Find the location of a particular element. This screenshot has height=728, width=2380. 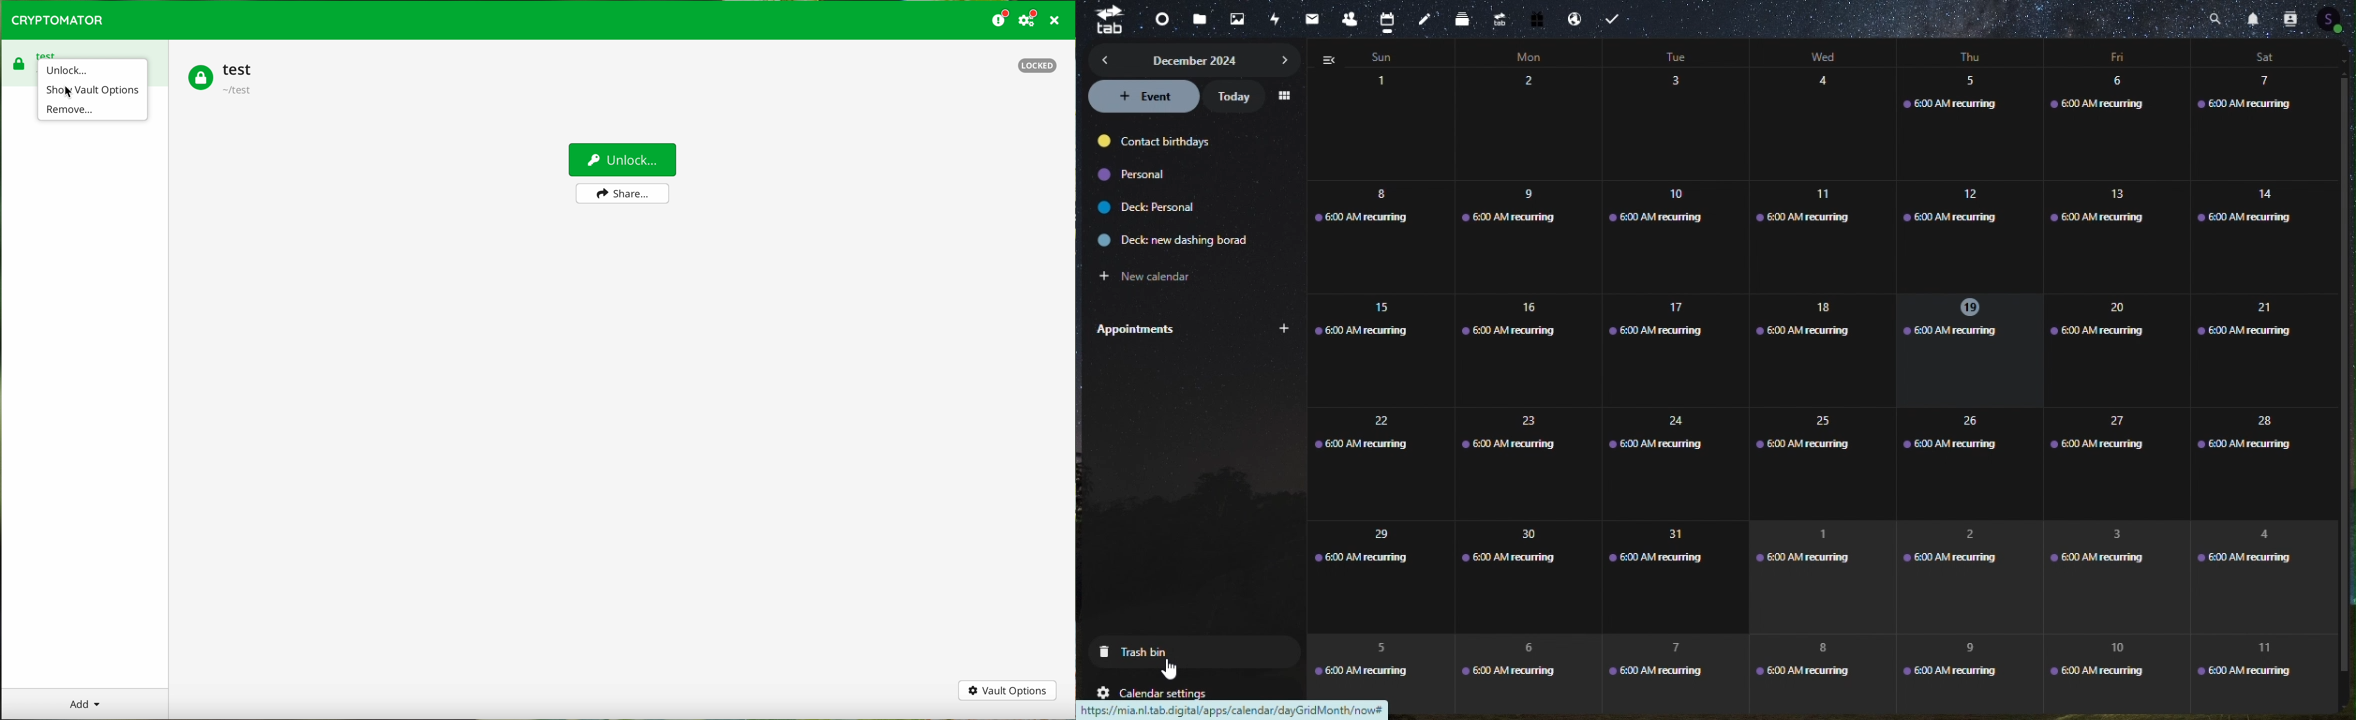

personal is located at coordinates (1137, 175).